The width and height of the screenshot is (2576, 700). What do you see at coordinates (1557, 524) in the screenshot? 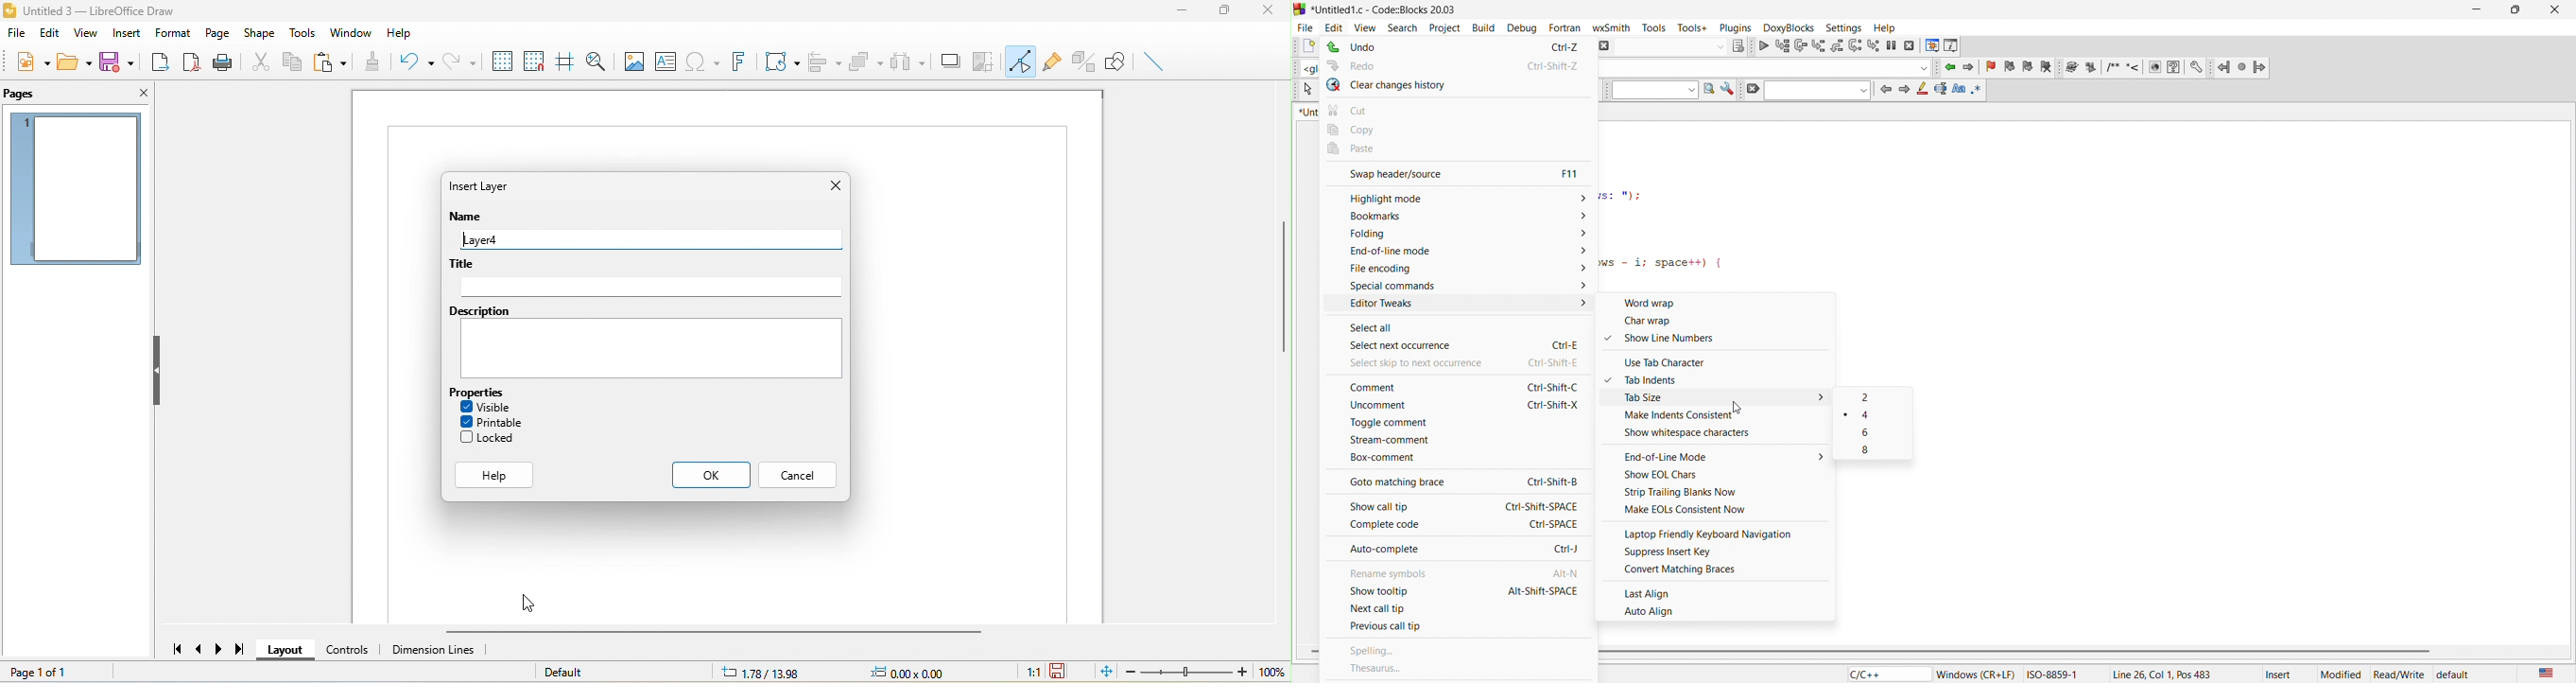
I see `Ctrl-SPACE` at bounding box center [1557, 524].